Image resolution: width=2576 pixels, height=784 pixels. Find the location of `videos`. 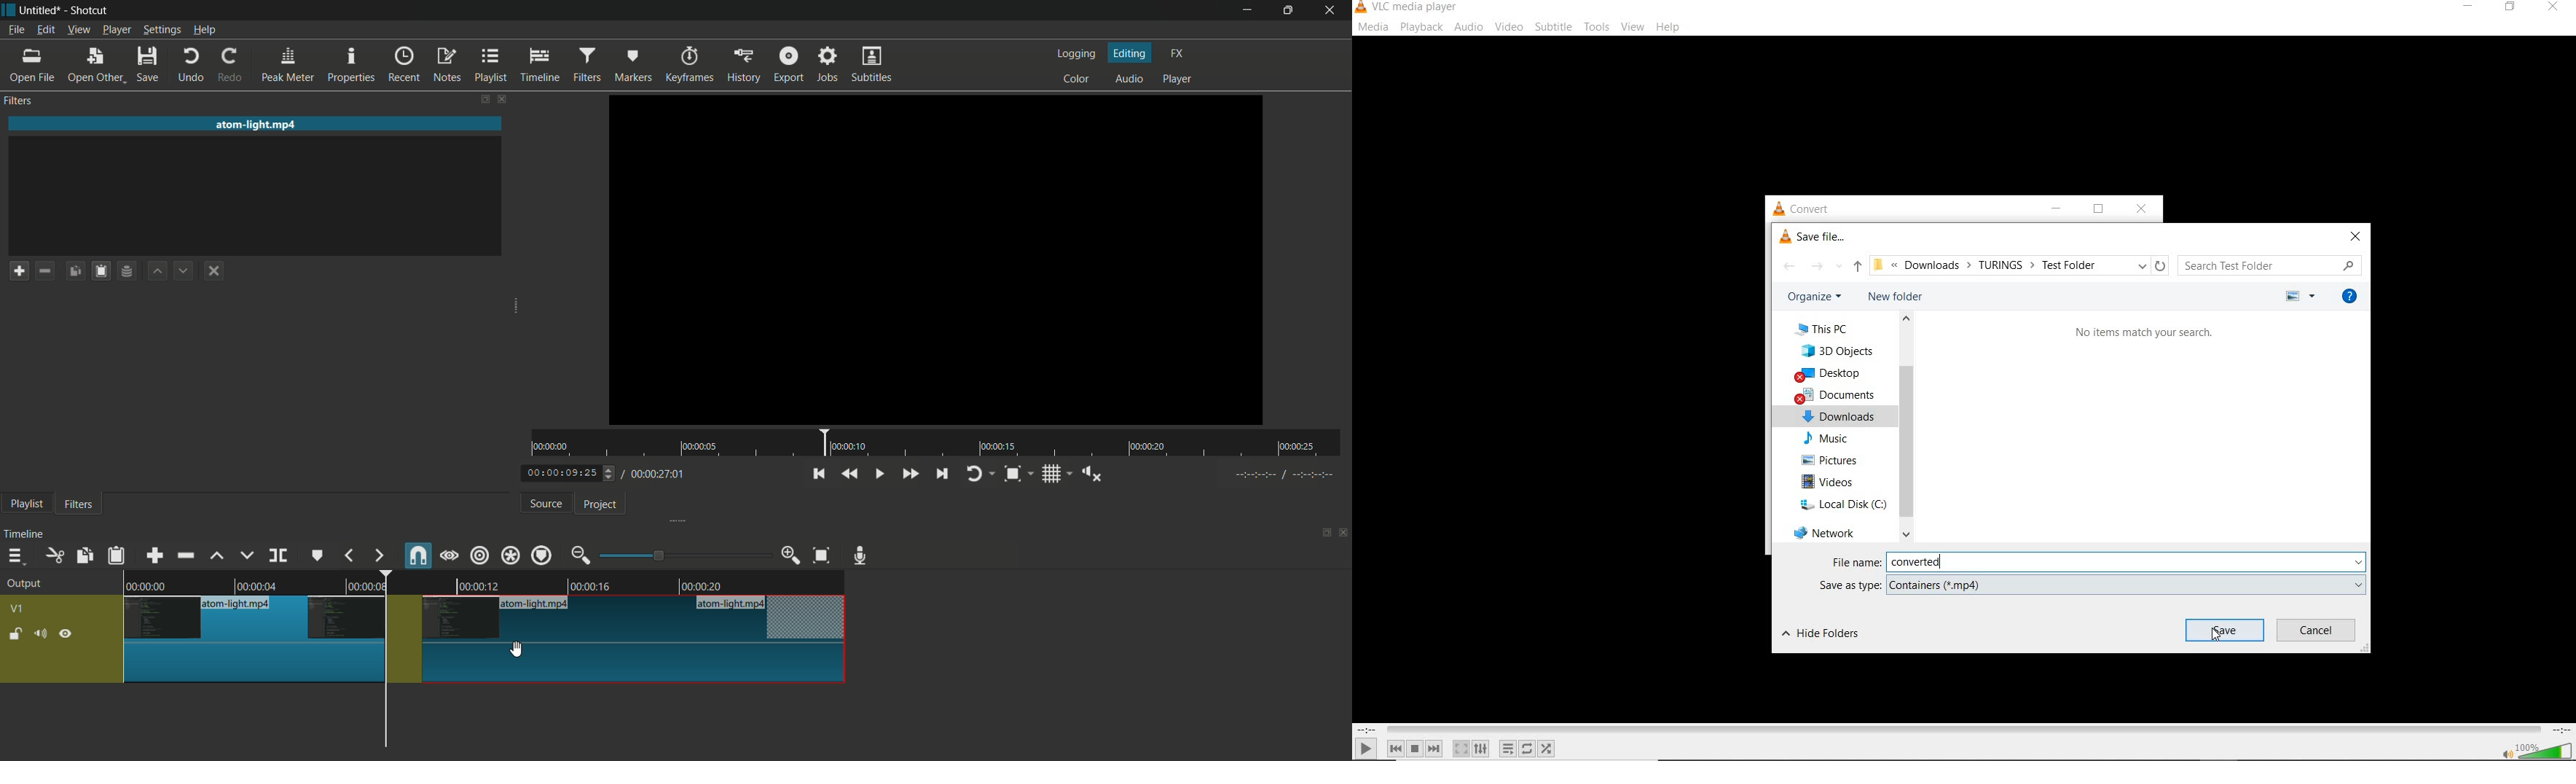

videos is located at coordinates (1831, 481).